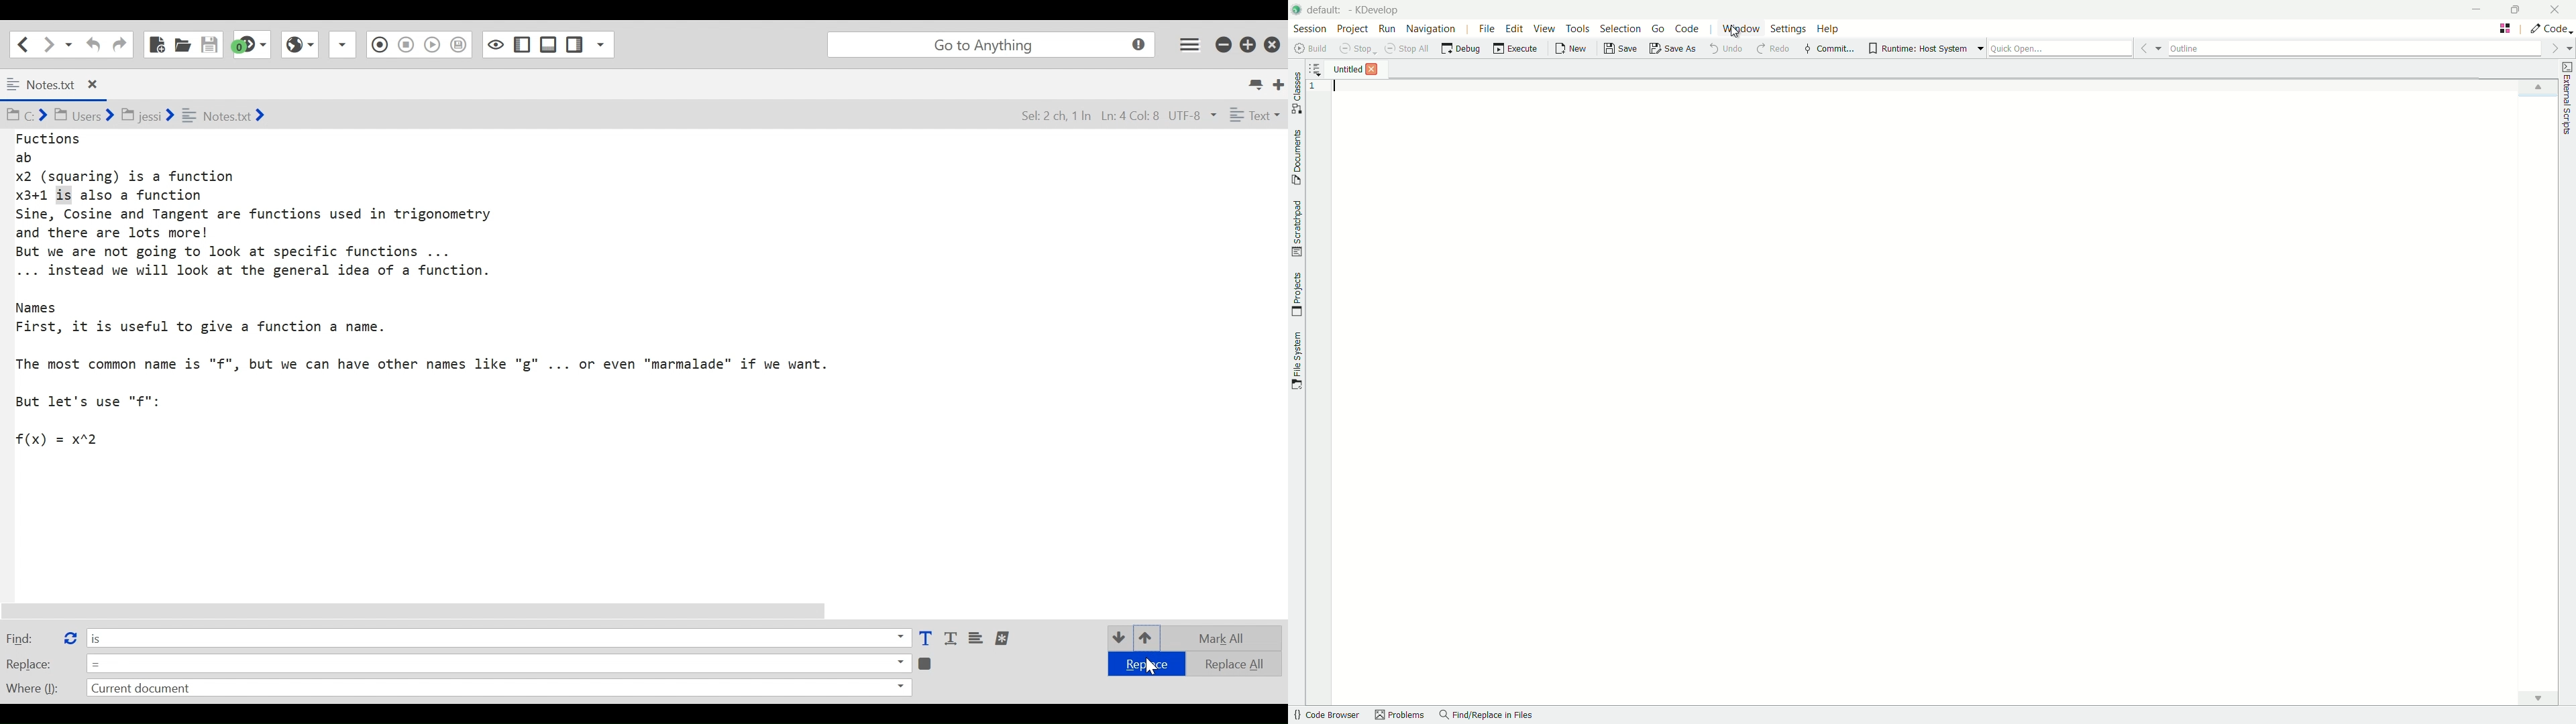 The height and width of the screenshot is (728, 2576). Describe the element at coordinates (1489, 28) in the screenshot. I see `file menu` at that location.